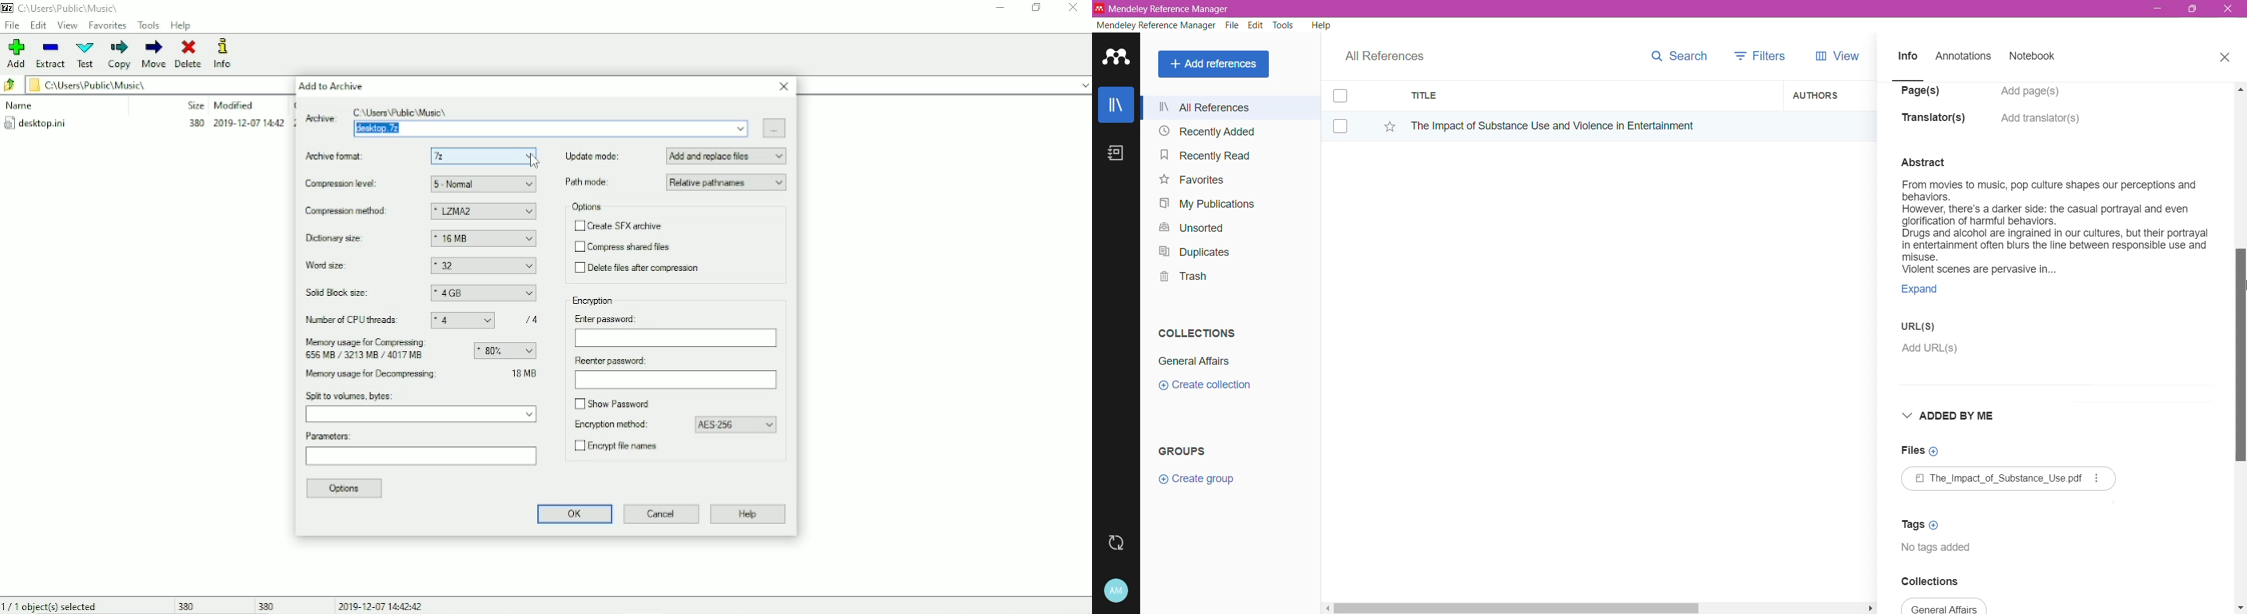 This screenshot has height=616, width=2268. Describe the element at coordinates (422, 185) in the screenshot. I see `Compression level` at that location.